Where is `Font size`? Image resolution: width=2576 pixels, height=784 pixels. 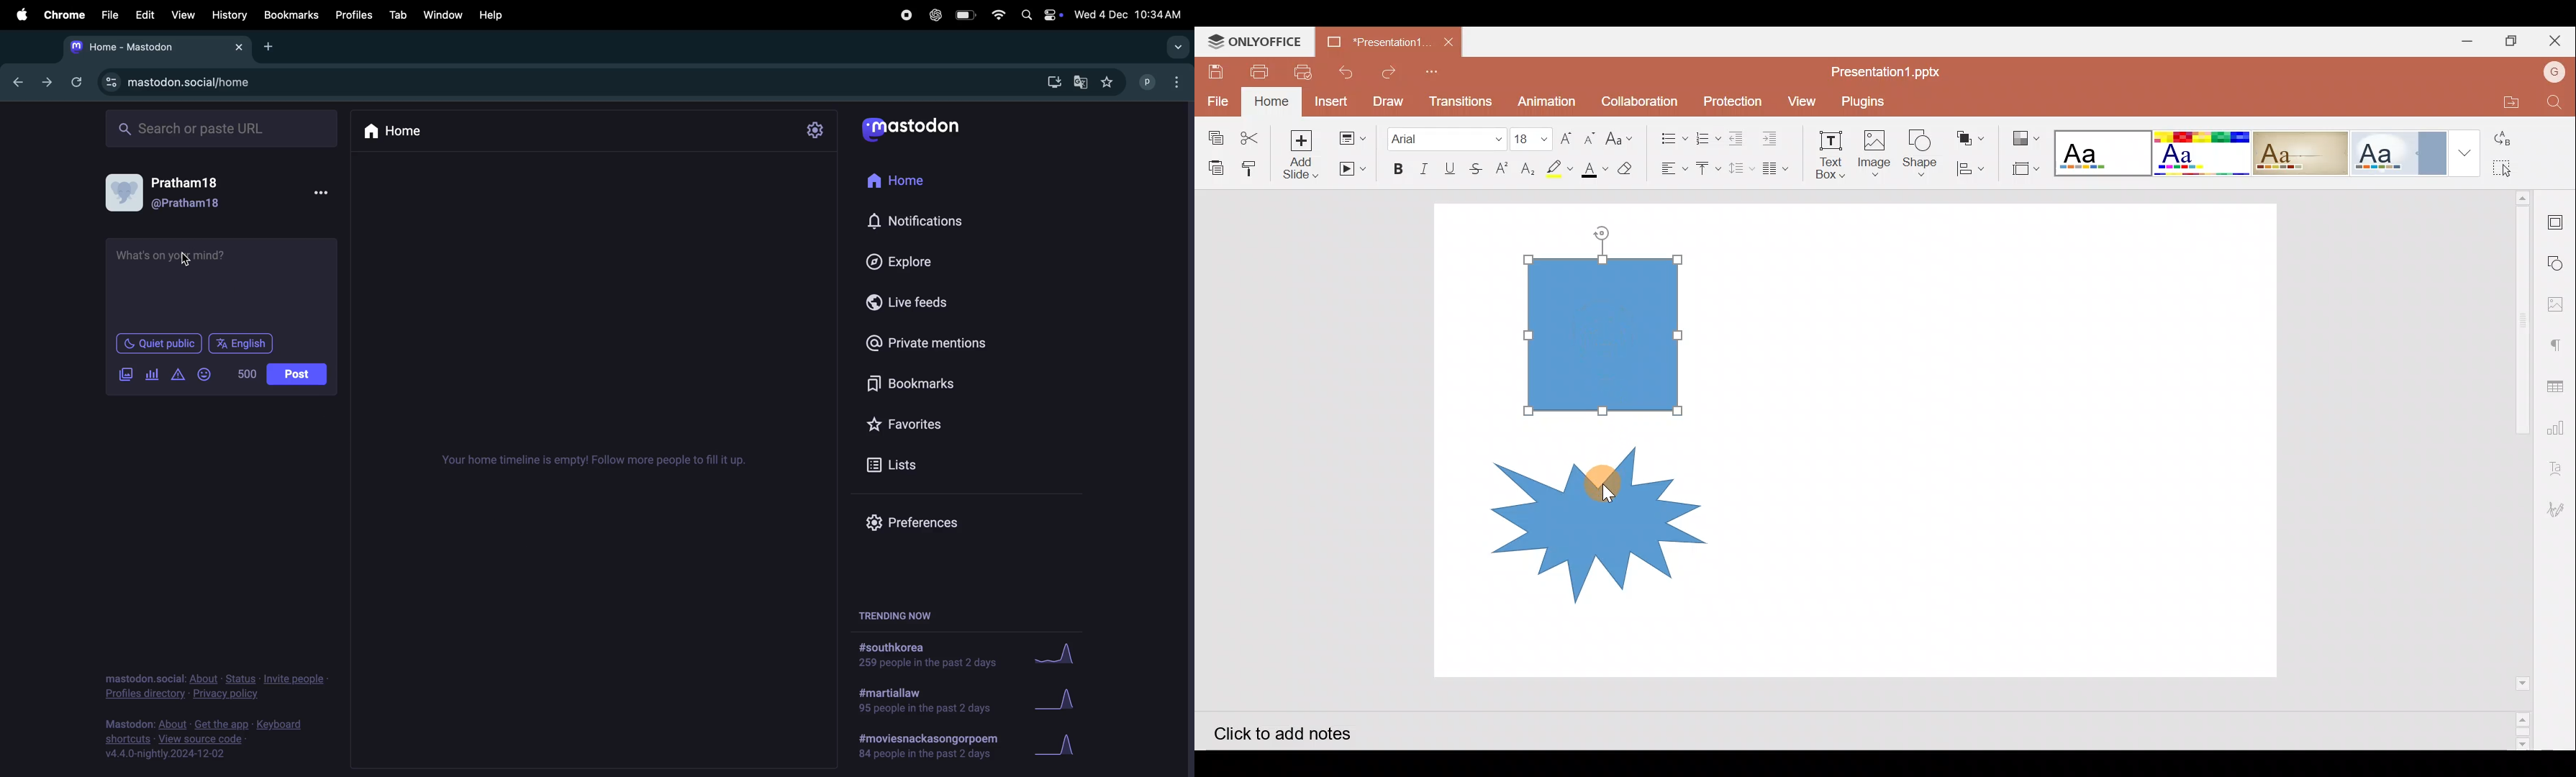
Font size is located at coordinates (1530, 134).